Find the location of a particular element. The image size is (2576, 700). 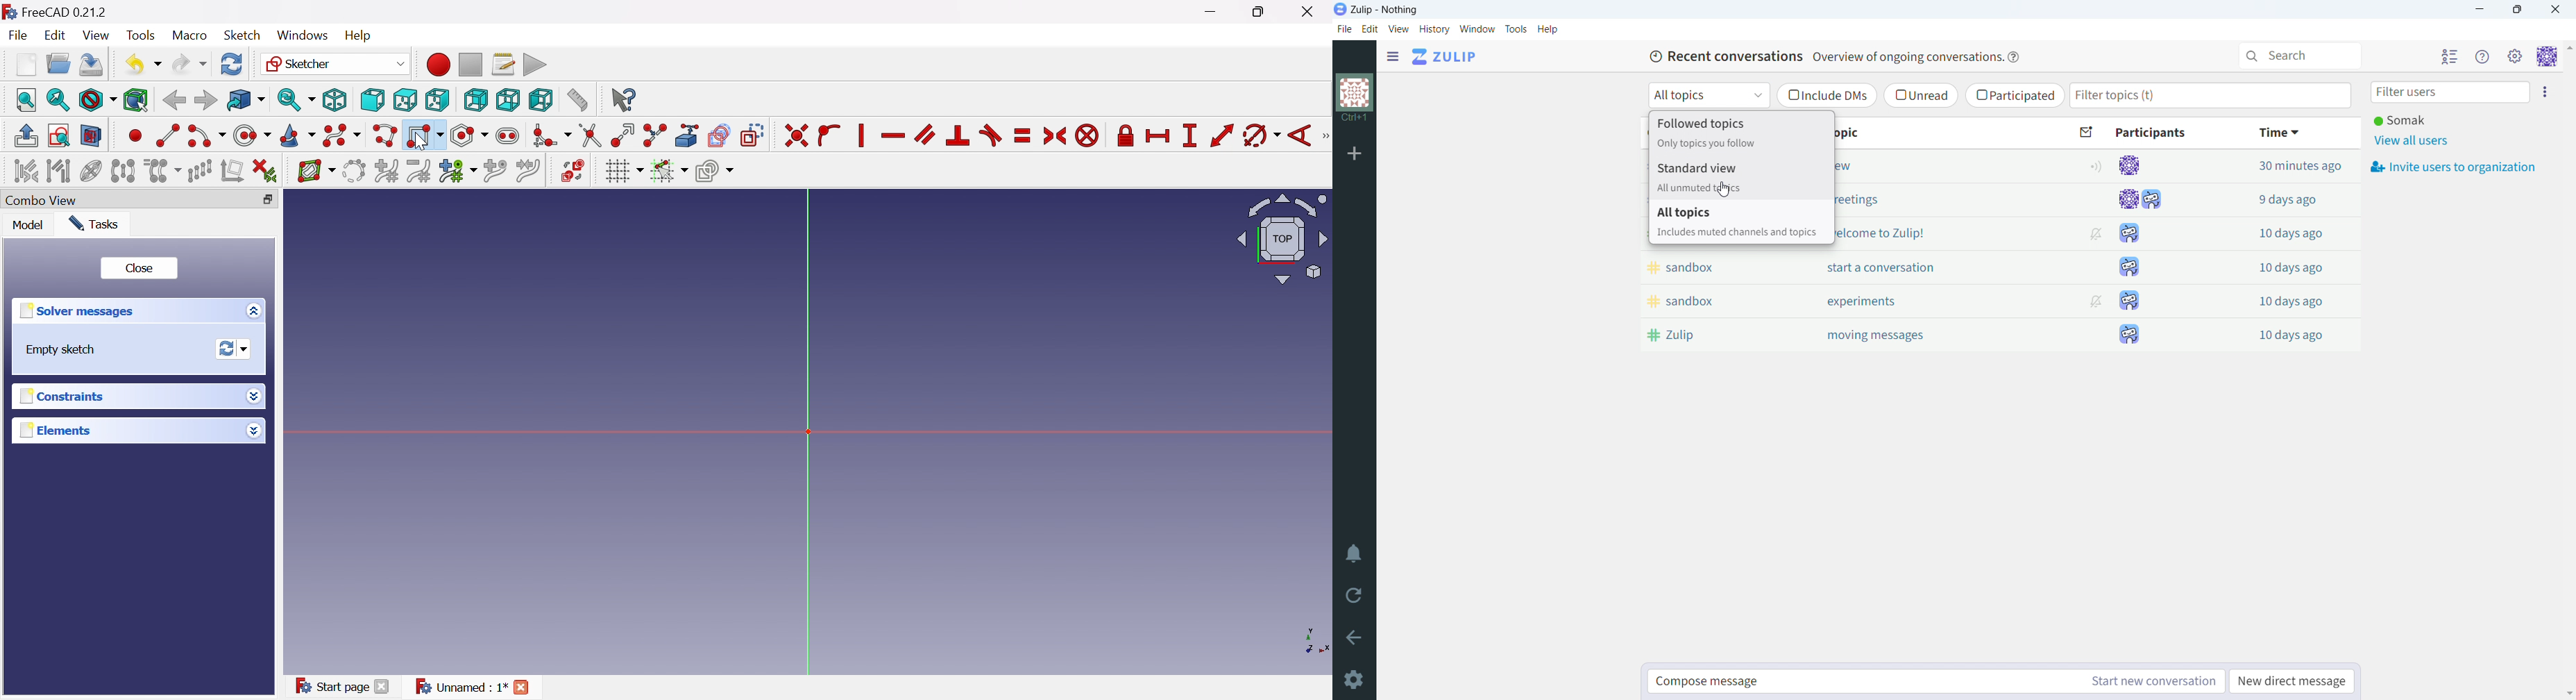

Create regular polygon is located at coordinates (470, 135).